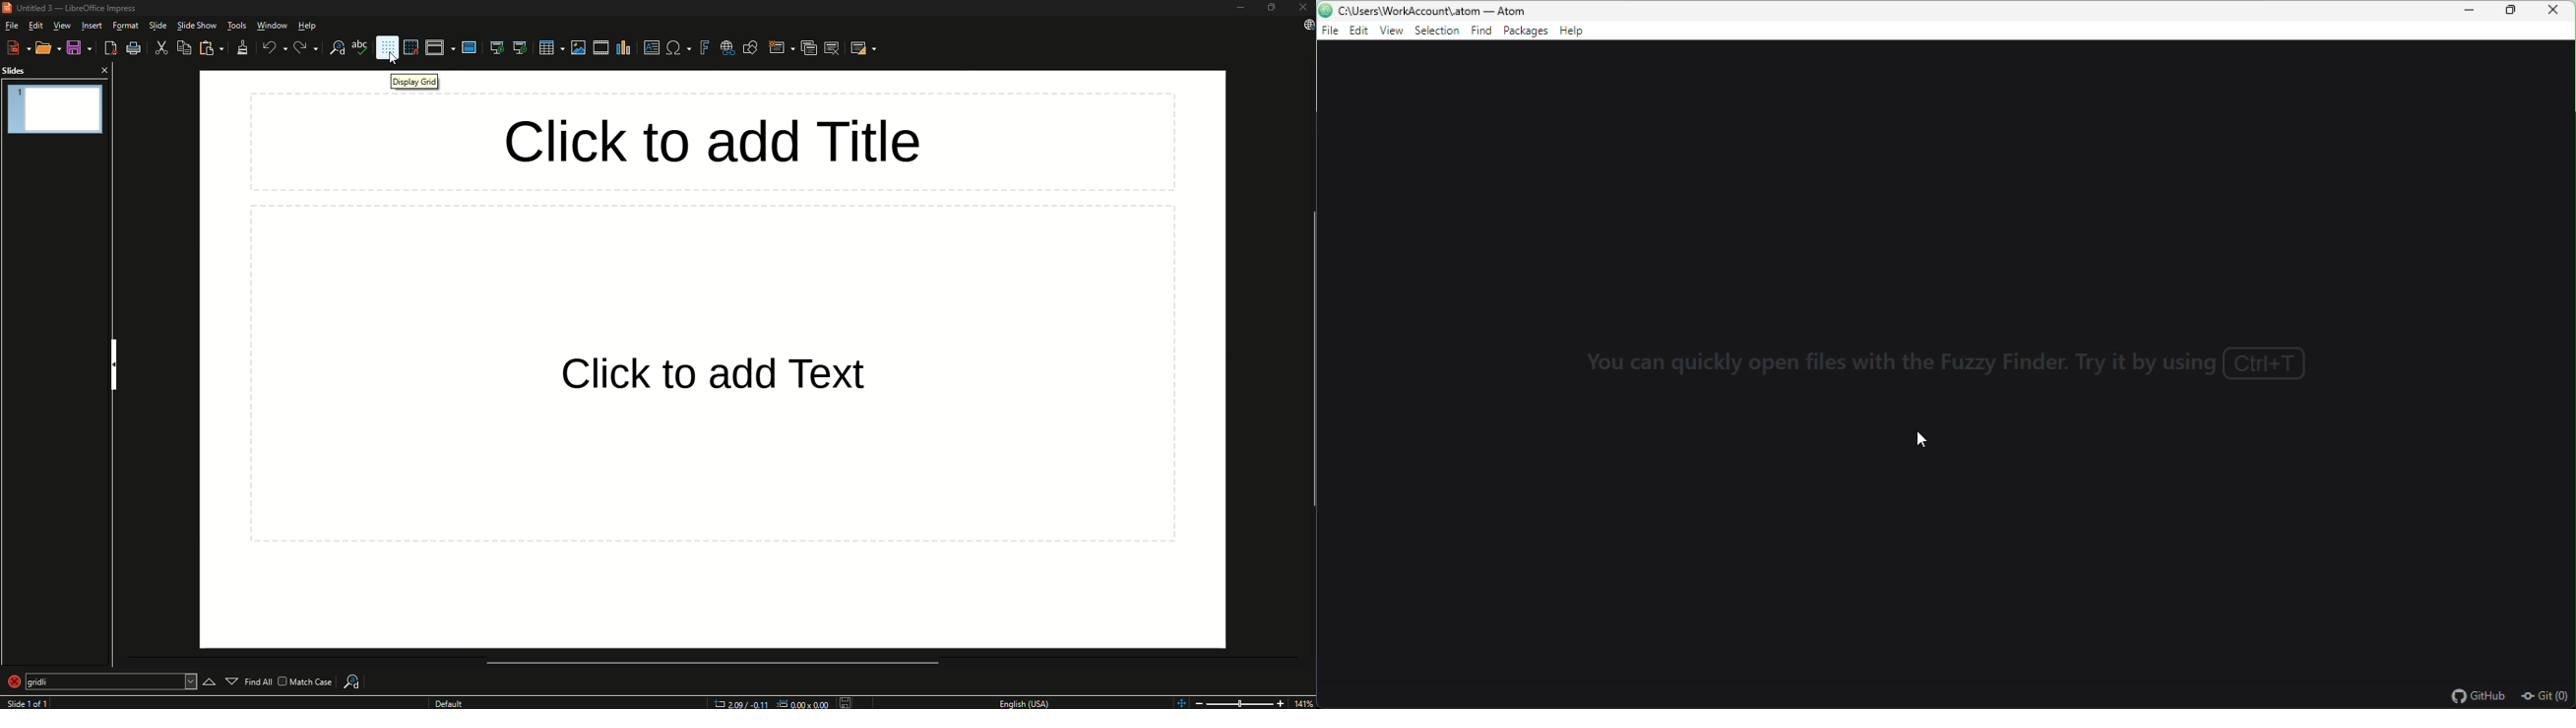 The width and height of the screenshot is (2576, 728). Describe the element at coordinates (834, 50) in the screenshot. I see `Delete Slide` at that location.